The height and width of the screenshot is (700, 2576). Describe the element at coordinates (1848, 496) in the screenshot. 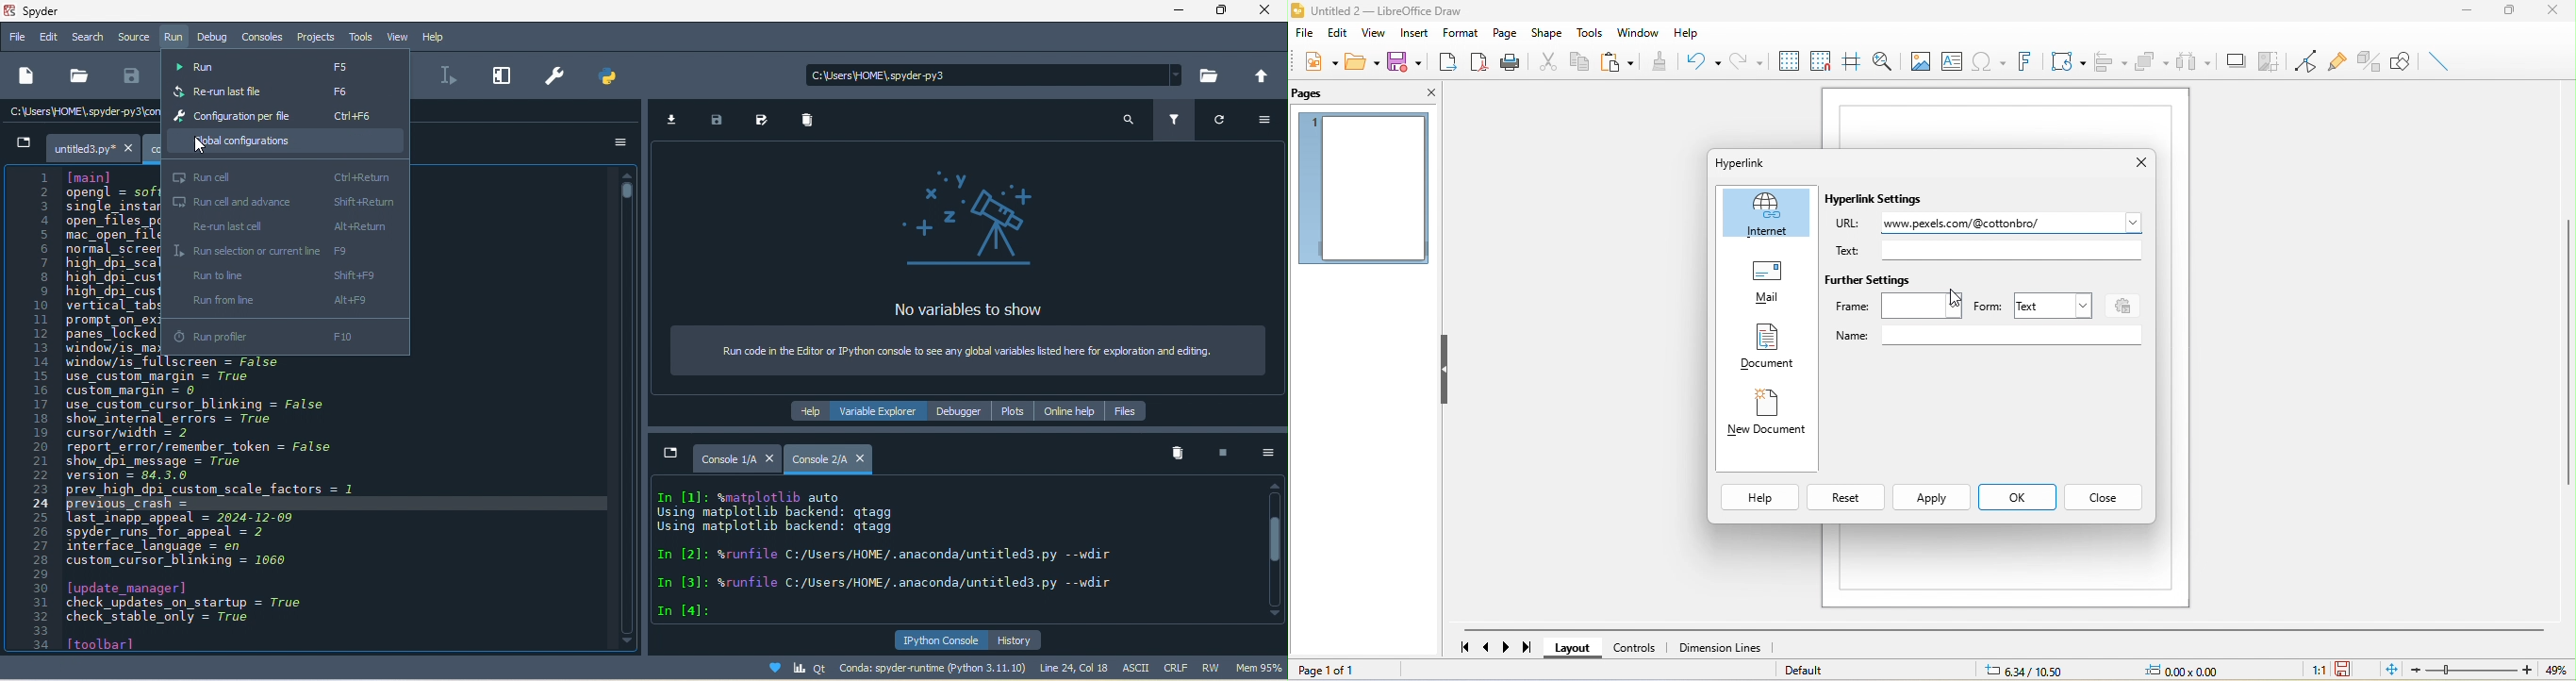

I see `reset` at that location.